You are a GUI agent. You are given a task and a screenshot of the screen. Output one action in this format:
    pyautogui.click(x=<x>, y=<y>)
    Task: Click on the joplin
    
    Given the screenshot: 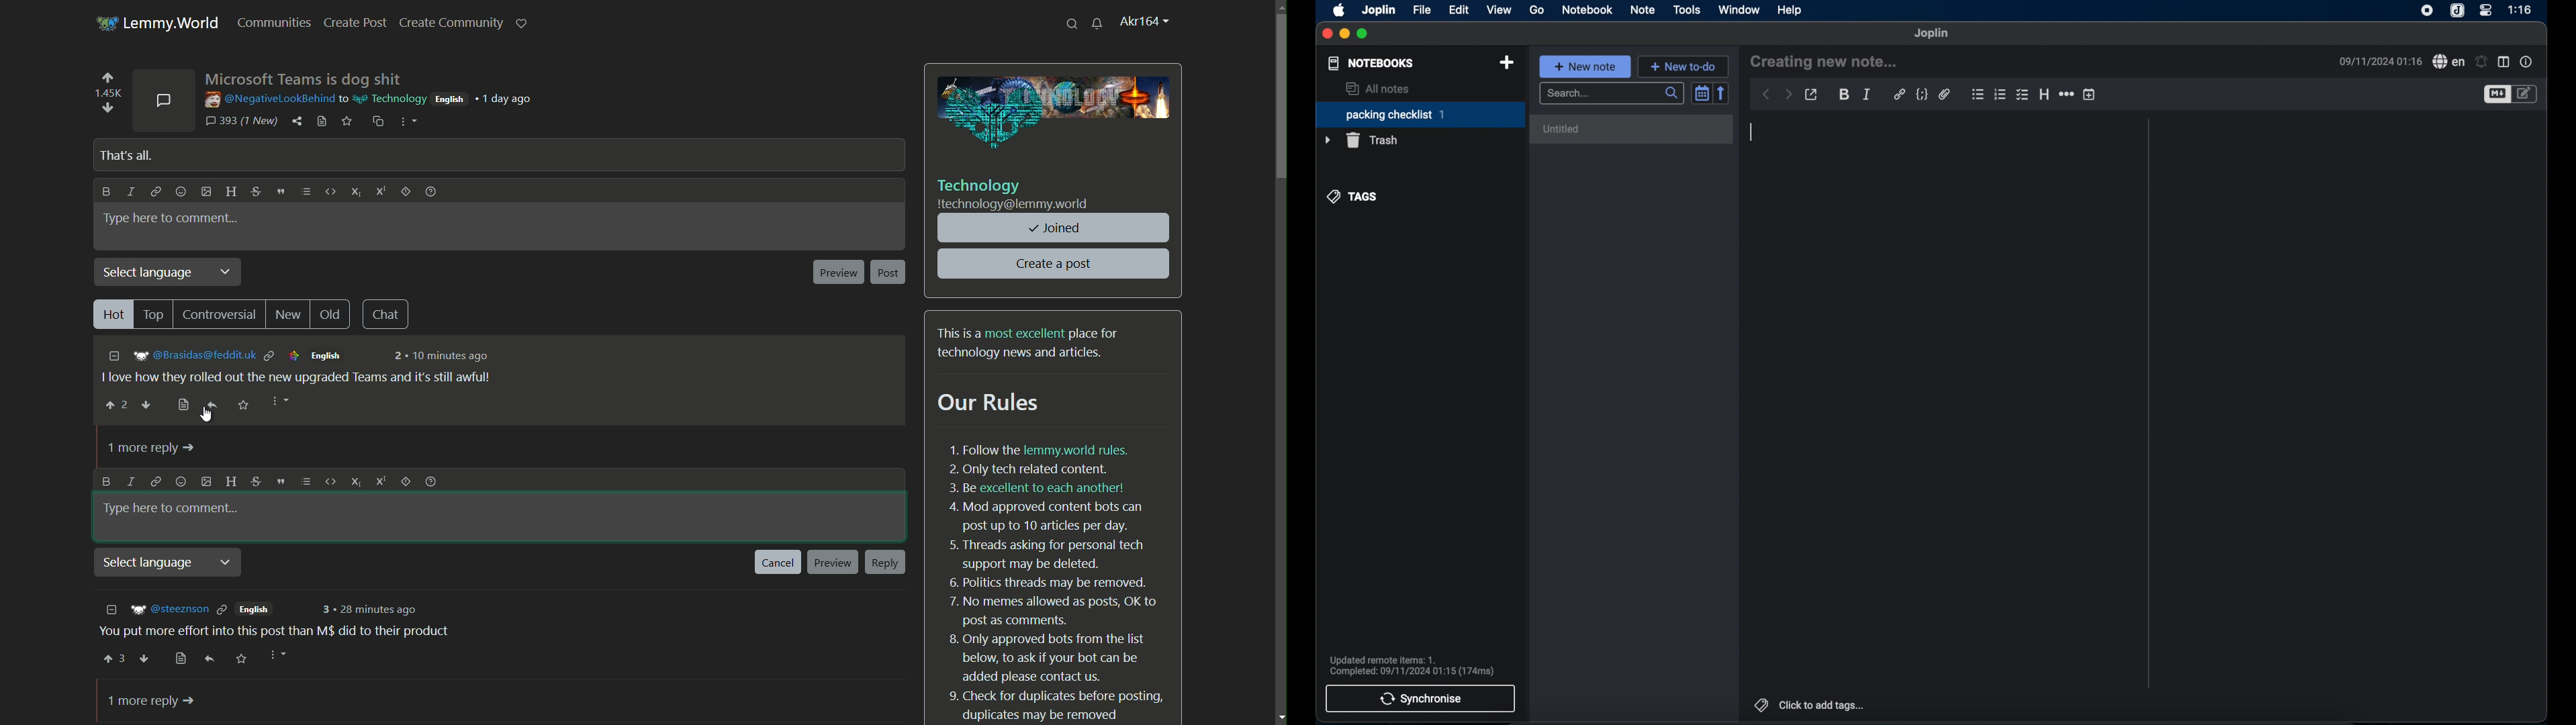 What is the action you would take?
    pyautogui.click(x=1933, y=34)
    